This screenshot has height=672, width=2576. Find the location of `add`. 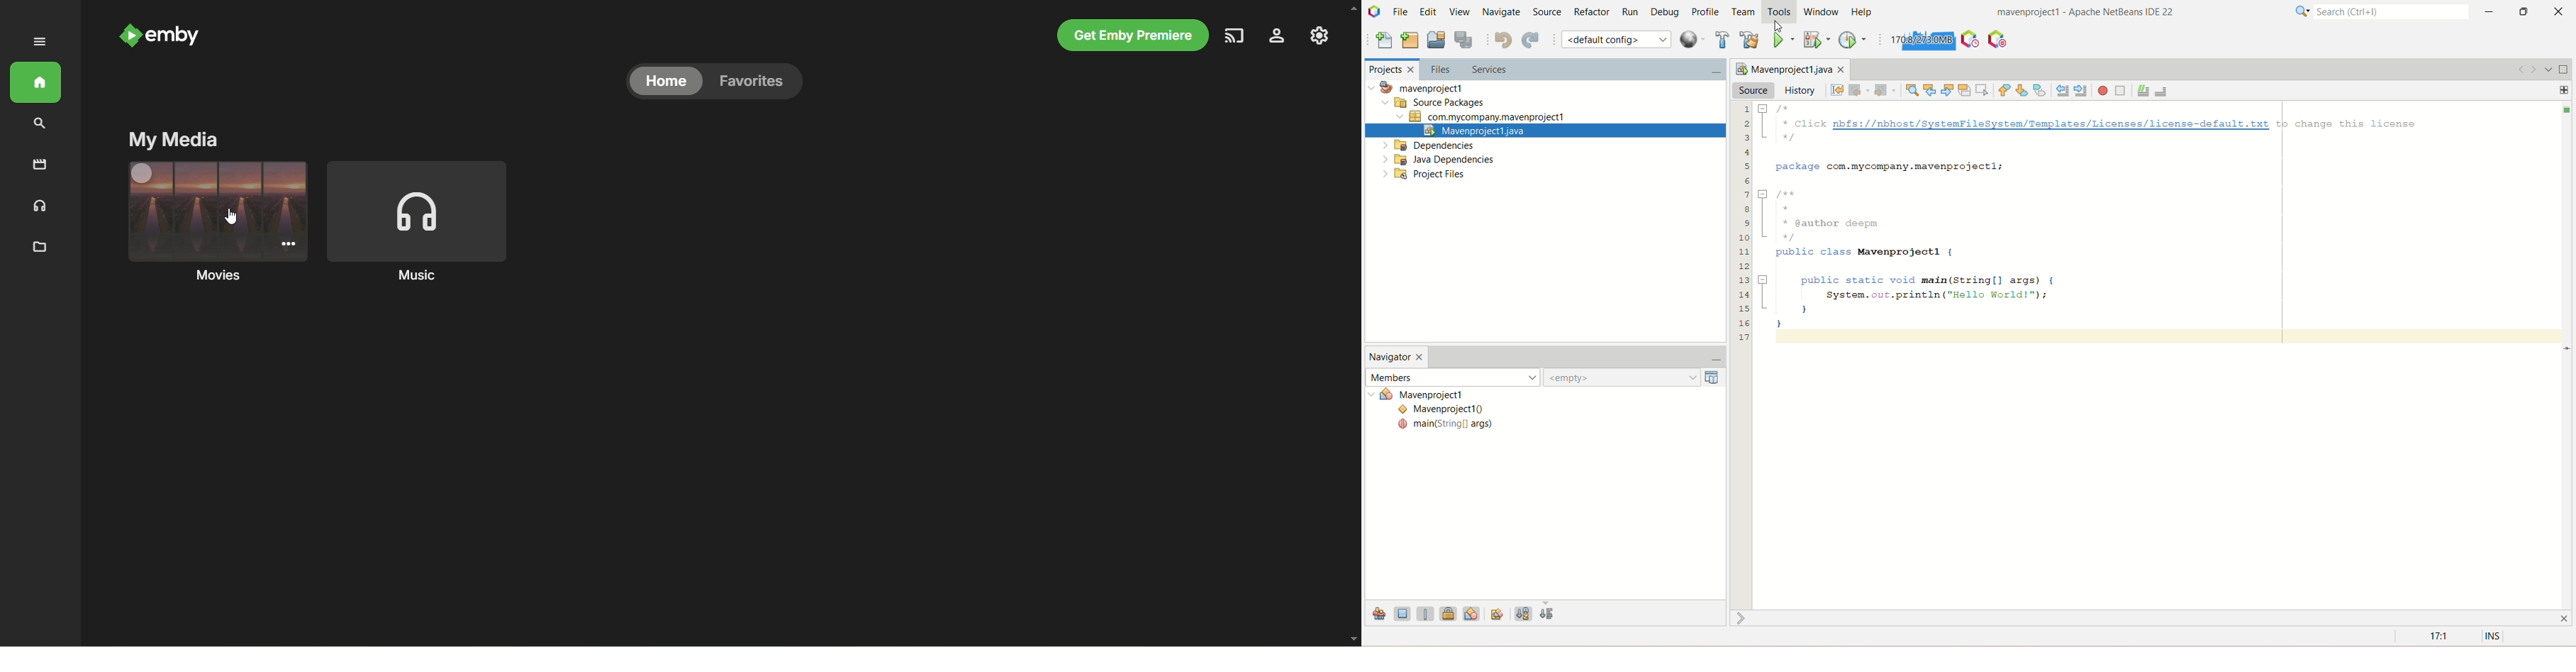

add is located at coordinates (2565, 89).